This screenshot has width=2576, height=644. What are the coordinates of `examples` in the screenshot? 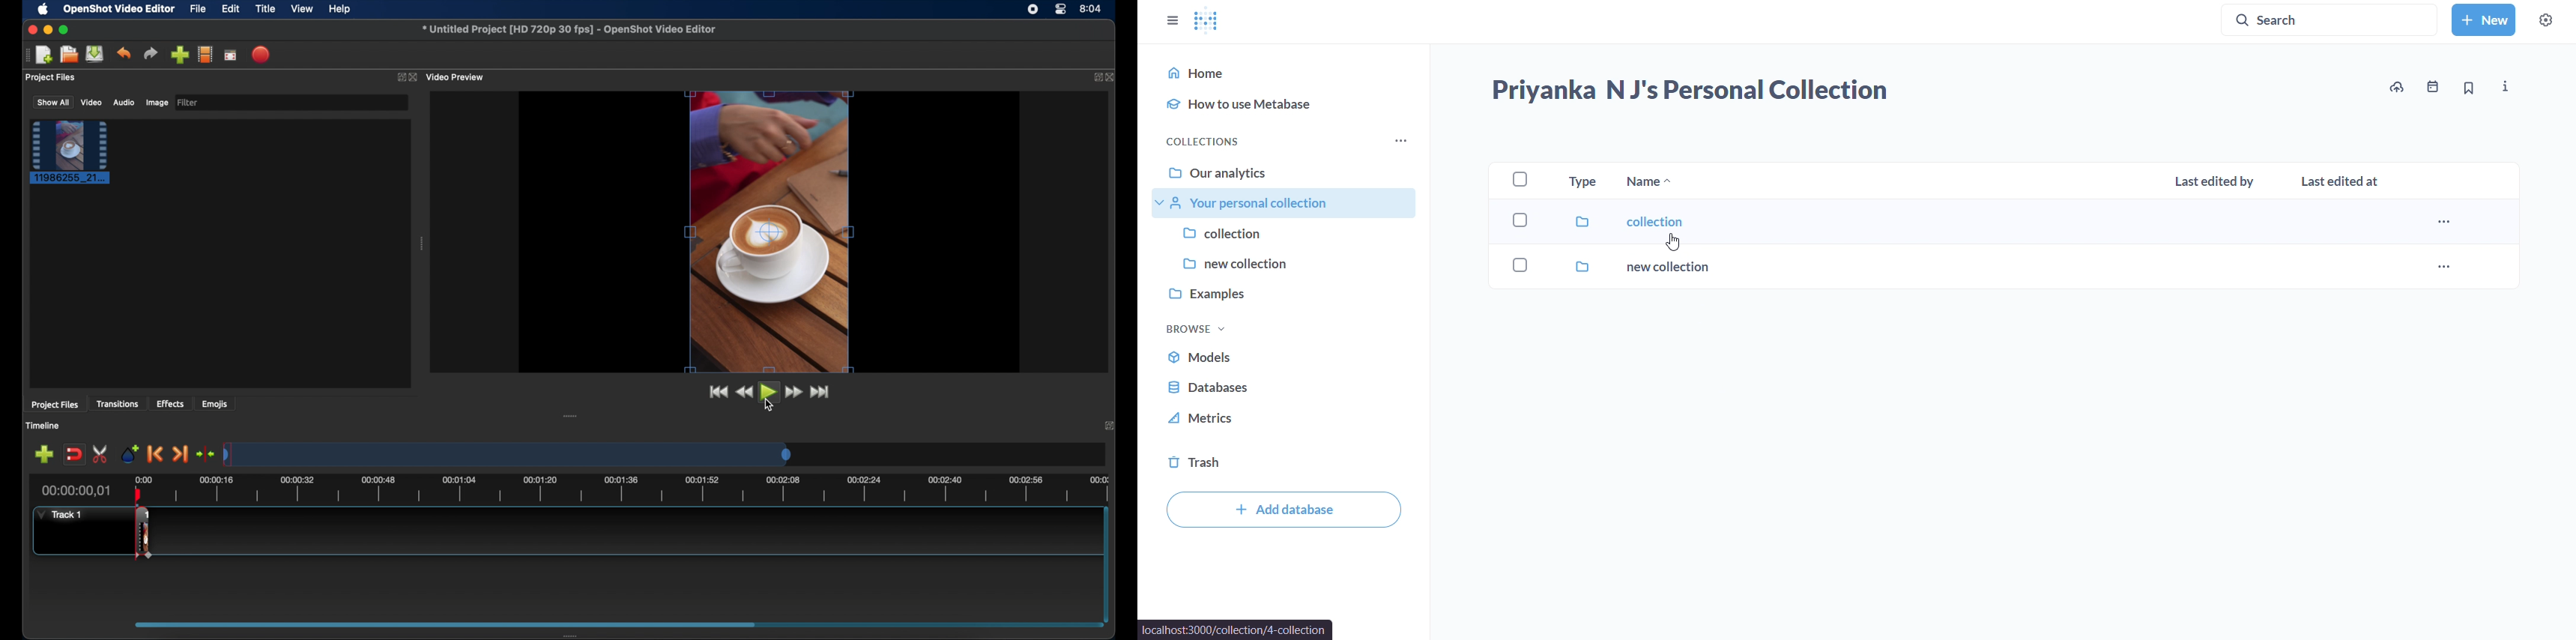 It's located at (1284, 291).